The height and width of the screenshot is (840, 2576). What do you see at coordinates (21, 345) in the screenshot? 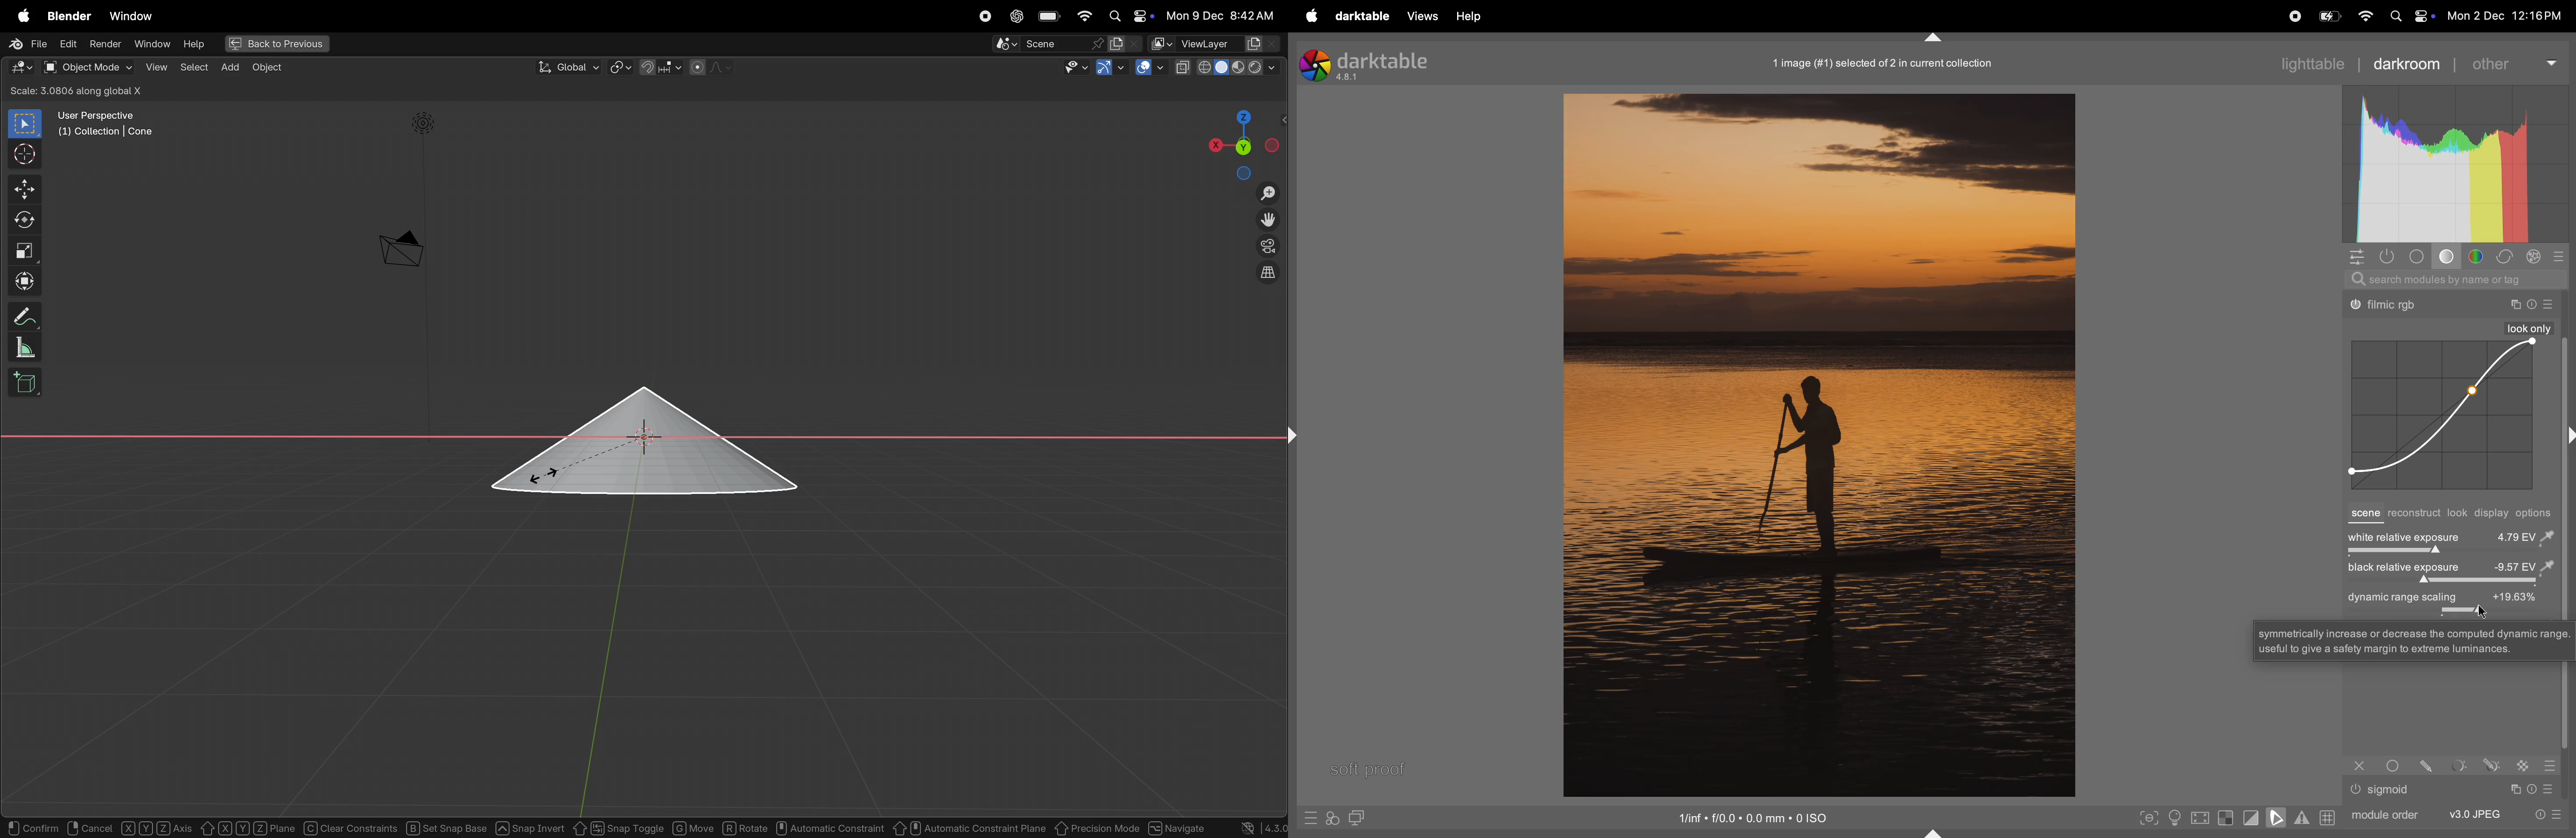
I see `measure` at bounding box center [21, 345].